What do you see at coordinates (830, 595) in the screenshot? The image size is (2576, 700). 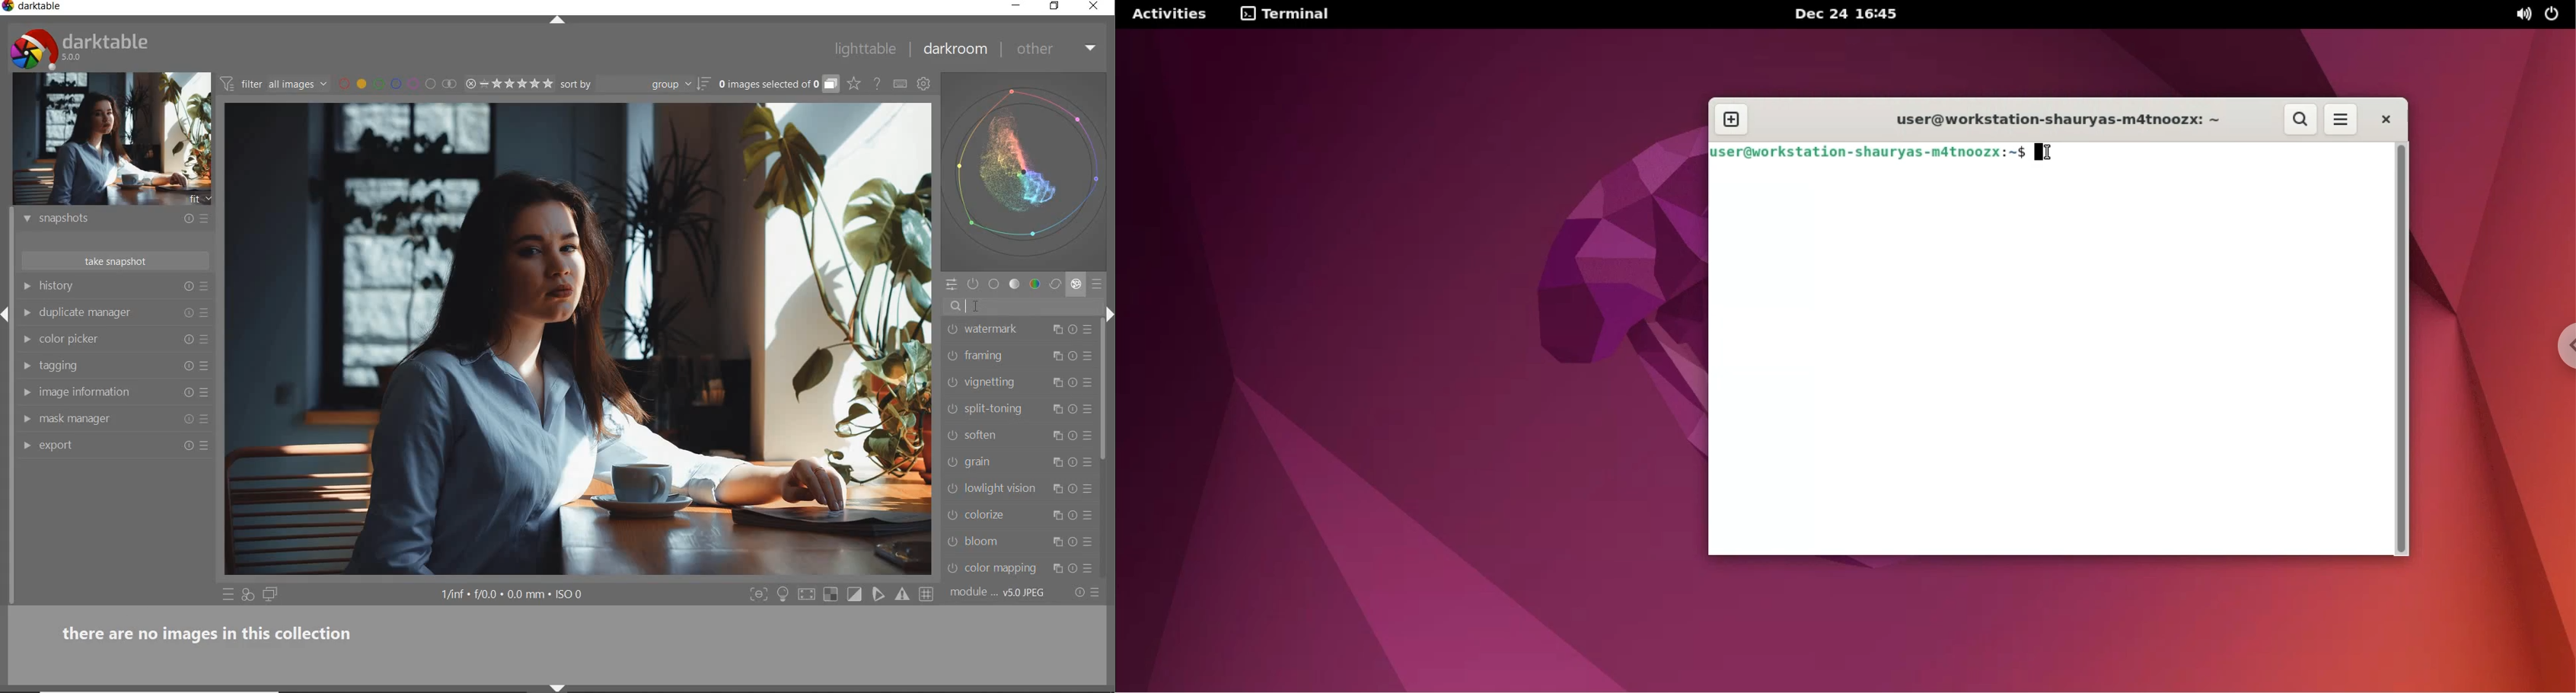 I see `shift+o` at bounding box center [830, 595].